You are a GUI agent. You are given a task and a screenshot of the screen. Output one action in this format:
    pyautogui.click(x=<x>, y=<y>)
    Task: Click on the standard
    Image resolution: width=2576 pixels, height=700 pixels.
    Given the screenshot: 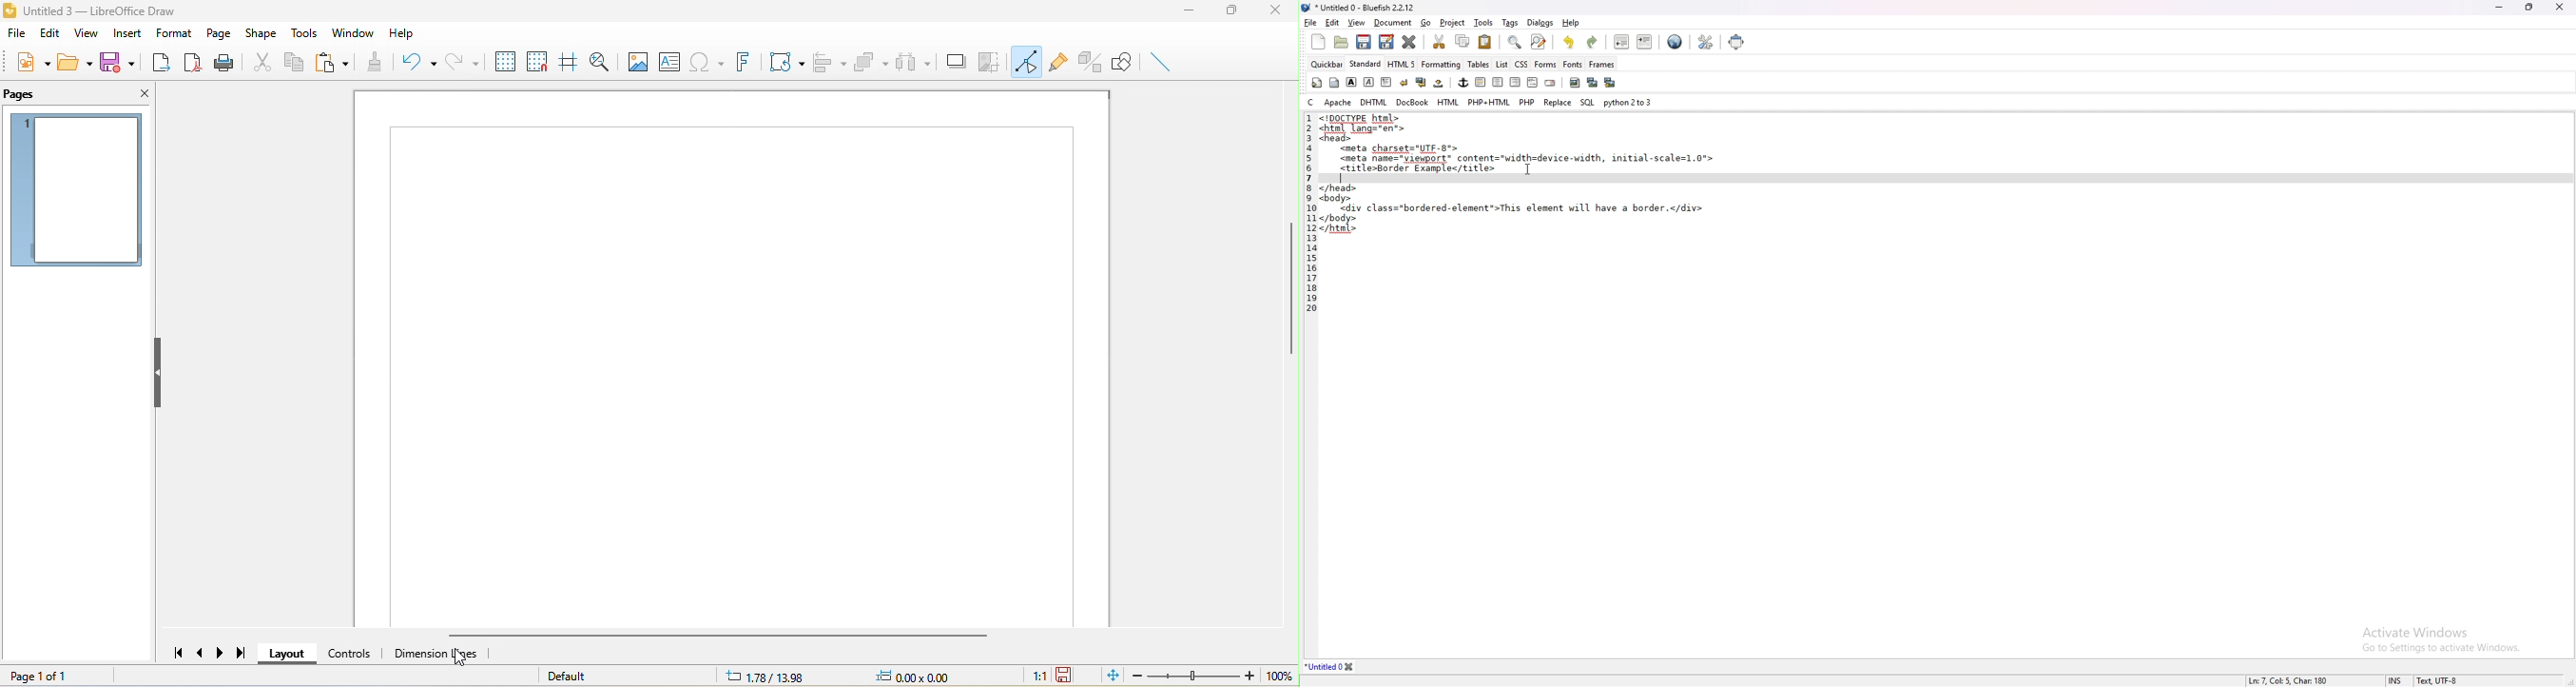 What is the action you would take?
    pyautogui.click(x=1365, y=63)
    